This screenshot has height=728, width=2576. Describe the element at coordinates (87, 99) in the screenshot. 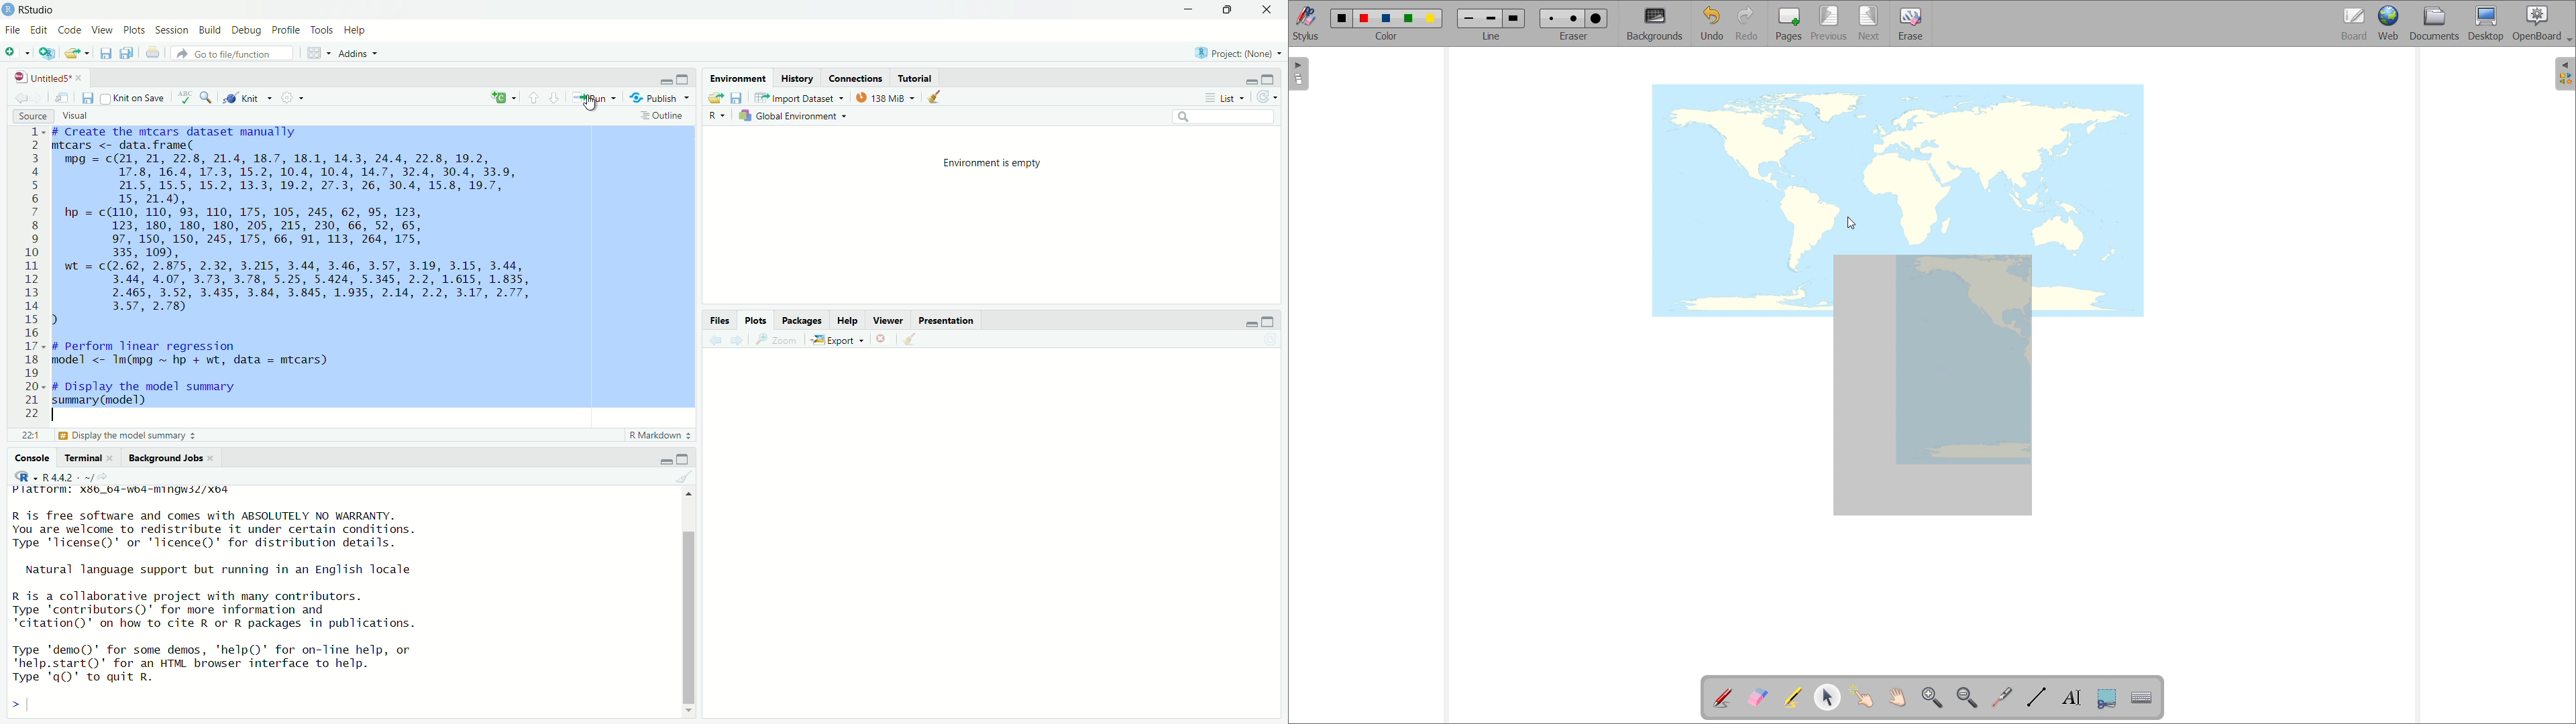

I see `save` at that location.